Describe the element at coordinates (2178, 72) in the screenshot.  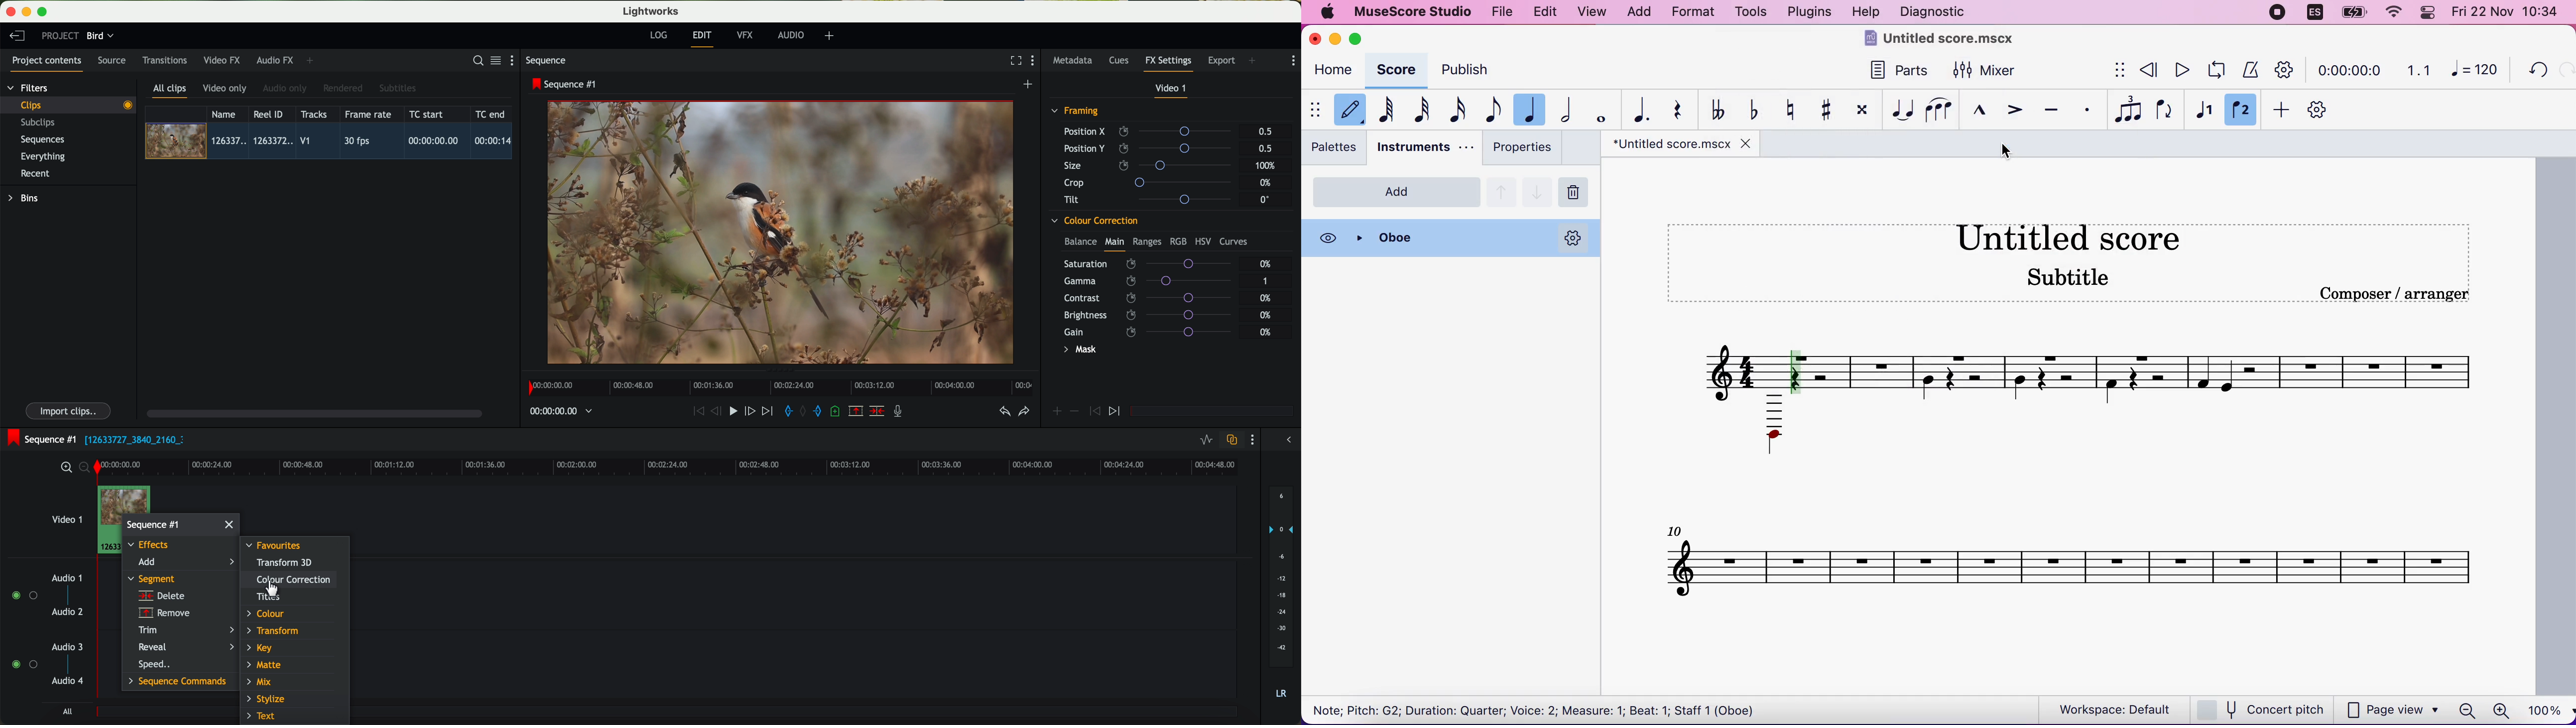
I see `play` at that location.